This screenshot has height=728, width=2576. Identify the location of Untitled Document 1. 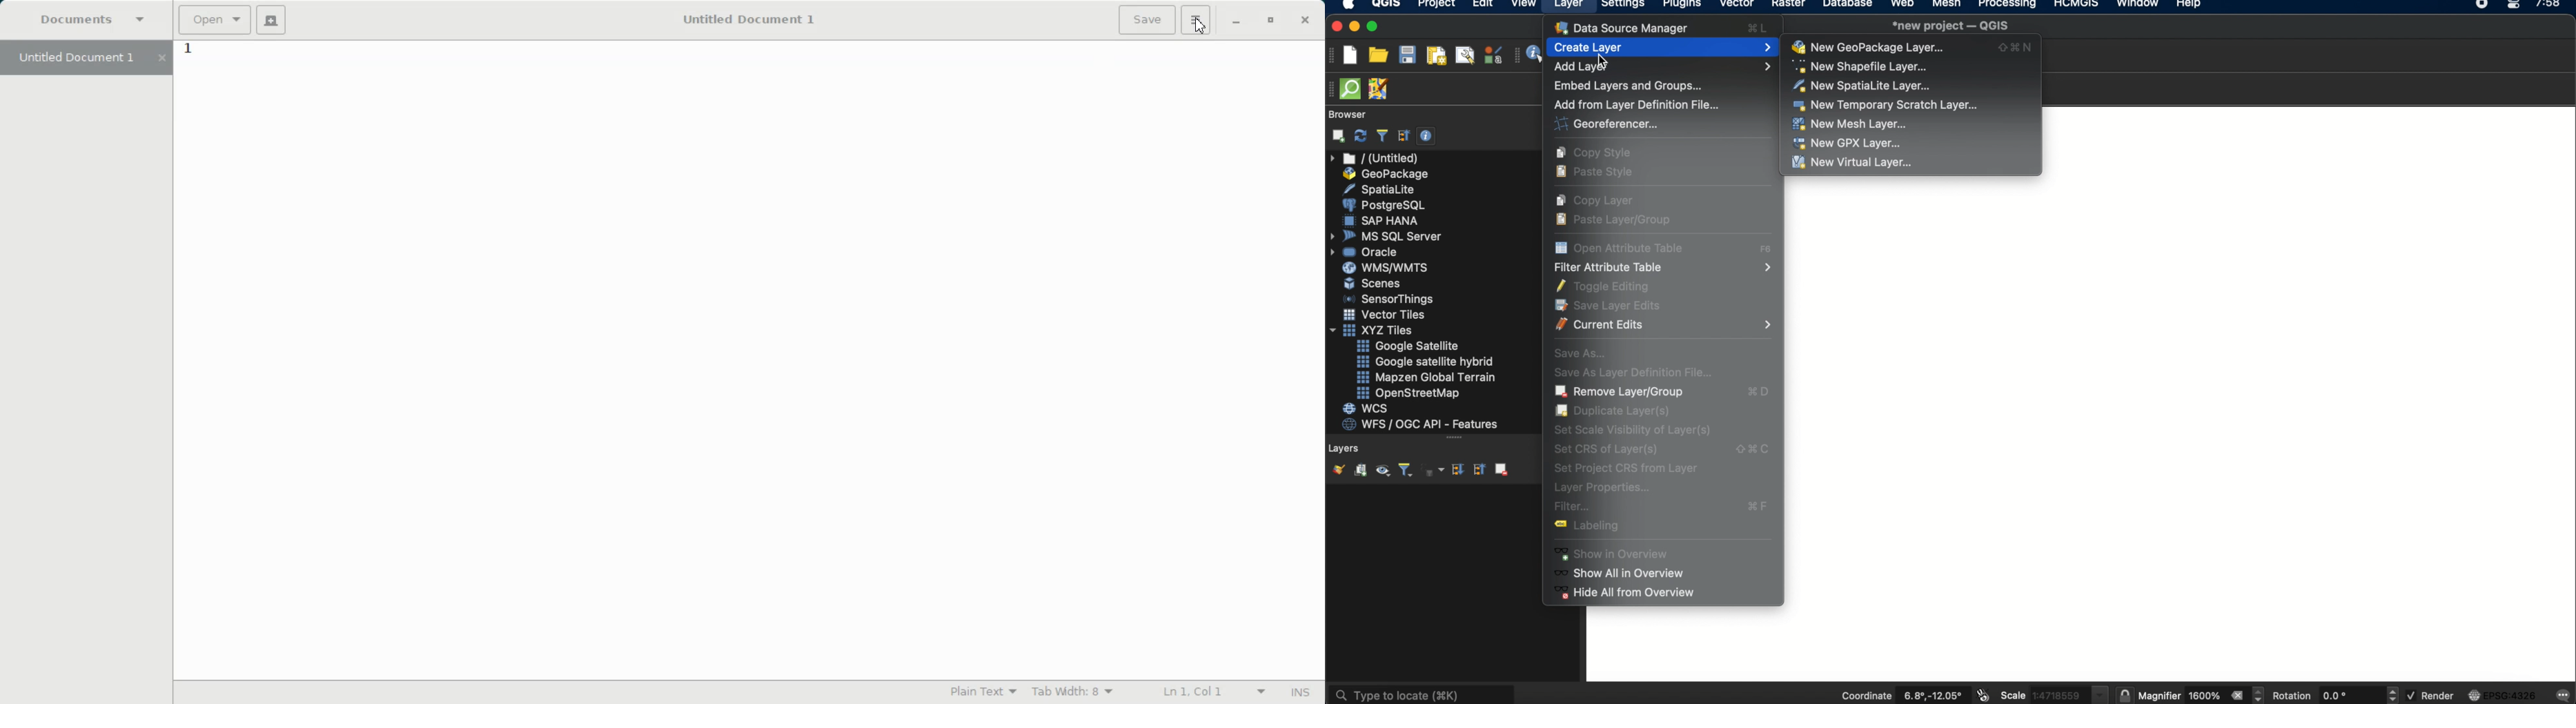
(740, 19).